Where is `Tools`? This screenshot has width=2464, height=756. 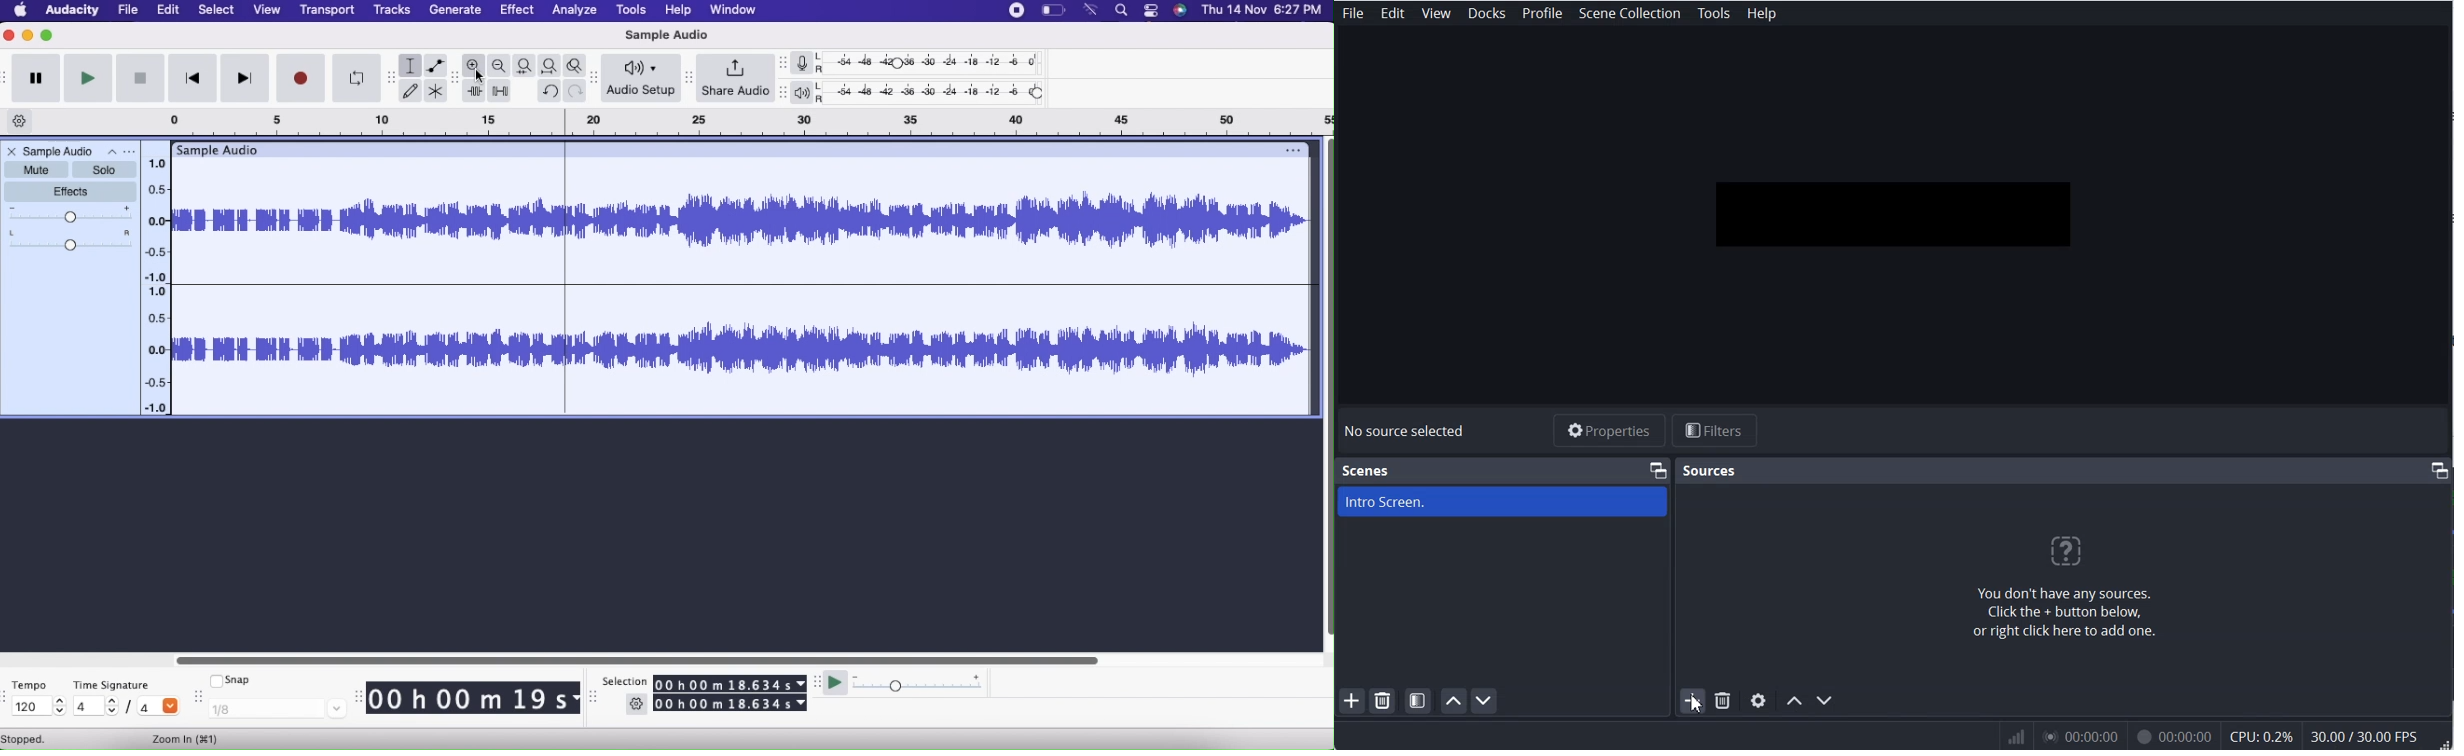 Tools is located at coordinates (1714, 13).